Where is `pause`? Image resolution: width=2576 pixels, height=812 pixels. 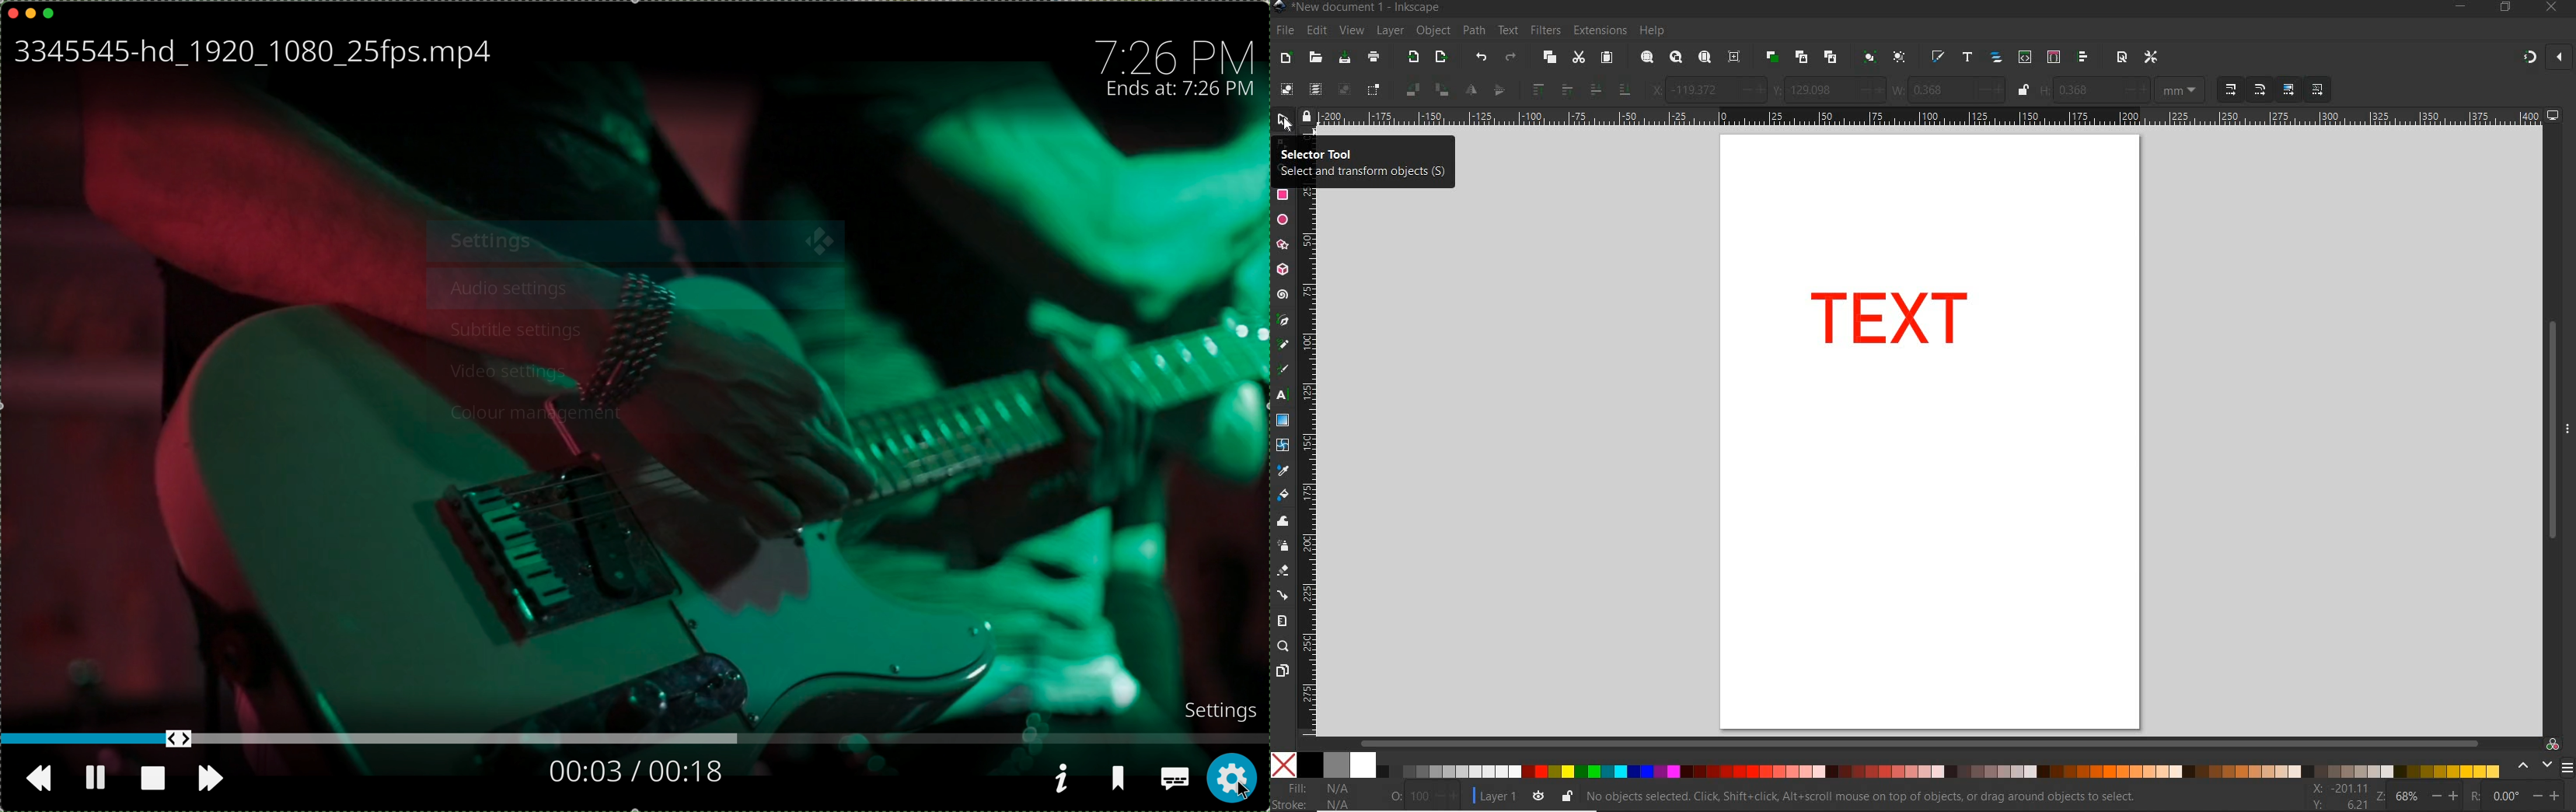
pause is located at coordinates (95, 776).